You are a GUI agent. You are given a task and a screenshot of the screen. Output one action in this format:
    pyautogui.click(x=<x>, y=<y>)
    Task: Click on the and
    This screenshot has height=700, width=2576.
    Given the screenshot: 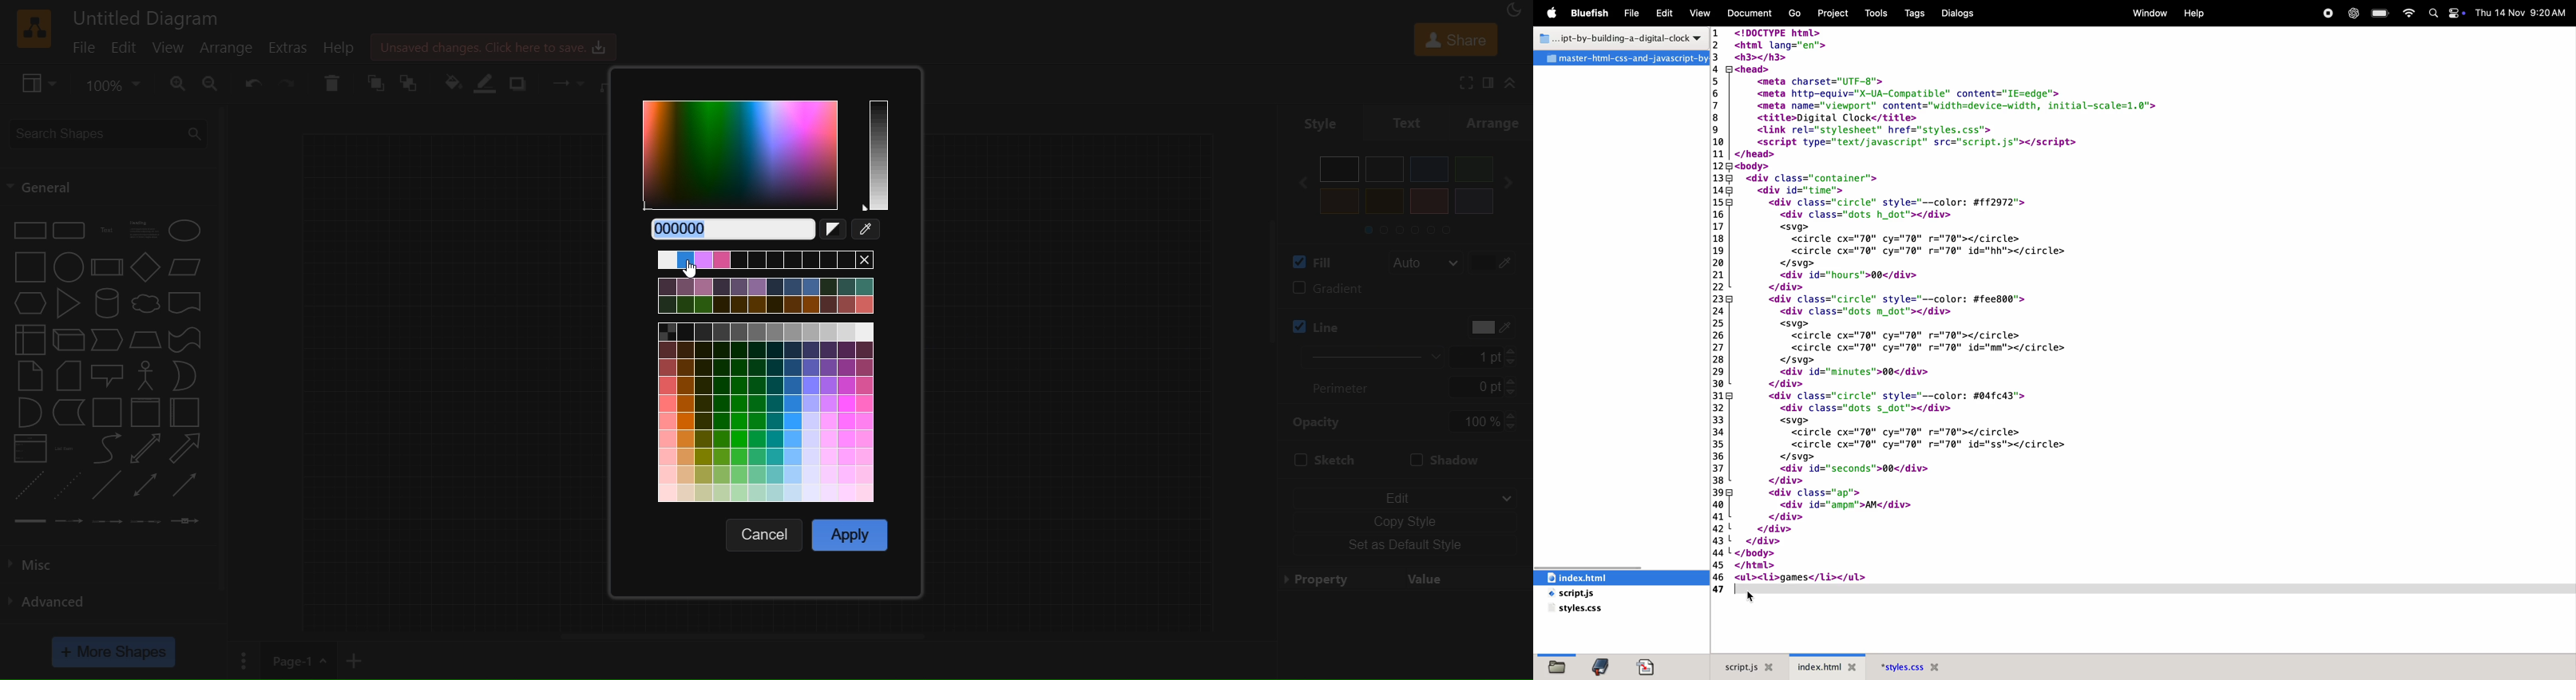 What is the action you would take?
    pyautogui.click(x=28, y=414)
    